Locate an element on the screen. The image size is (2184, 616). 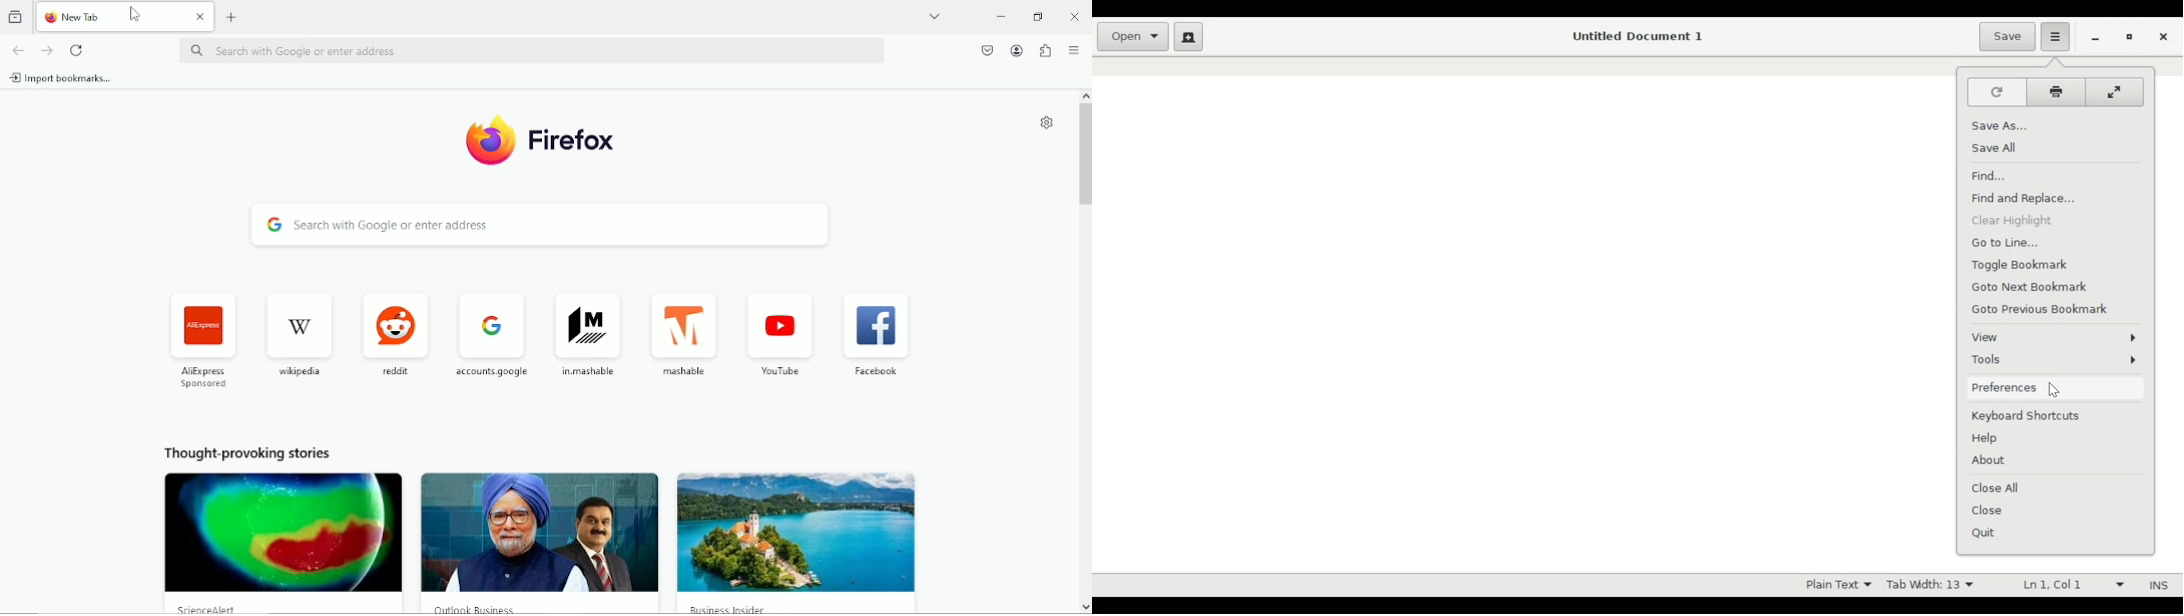
Personalize new tab is located at coordinates (1047, 124).